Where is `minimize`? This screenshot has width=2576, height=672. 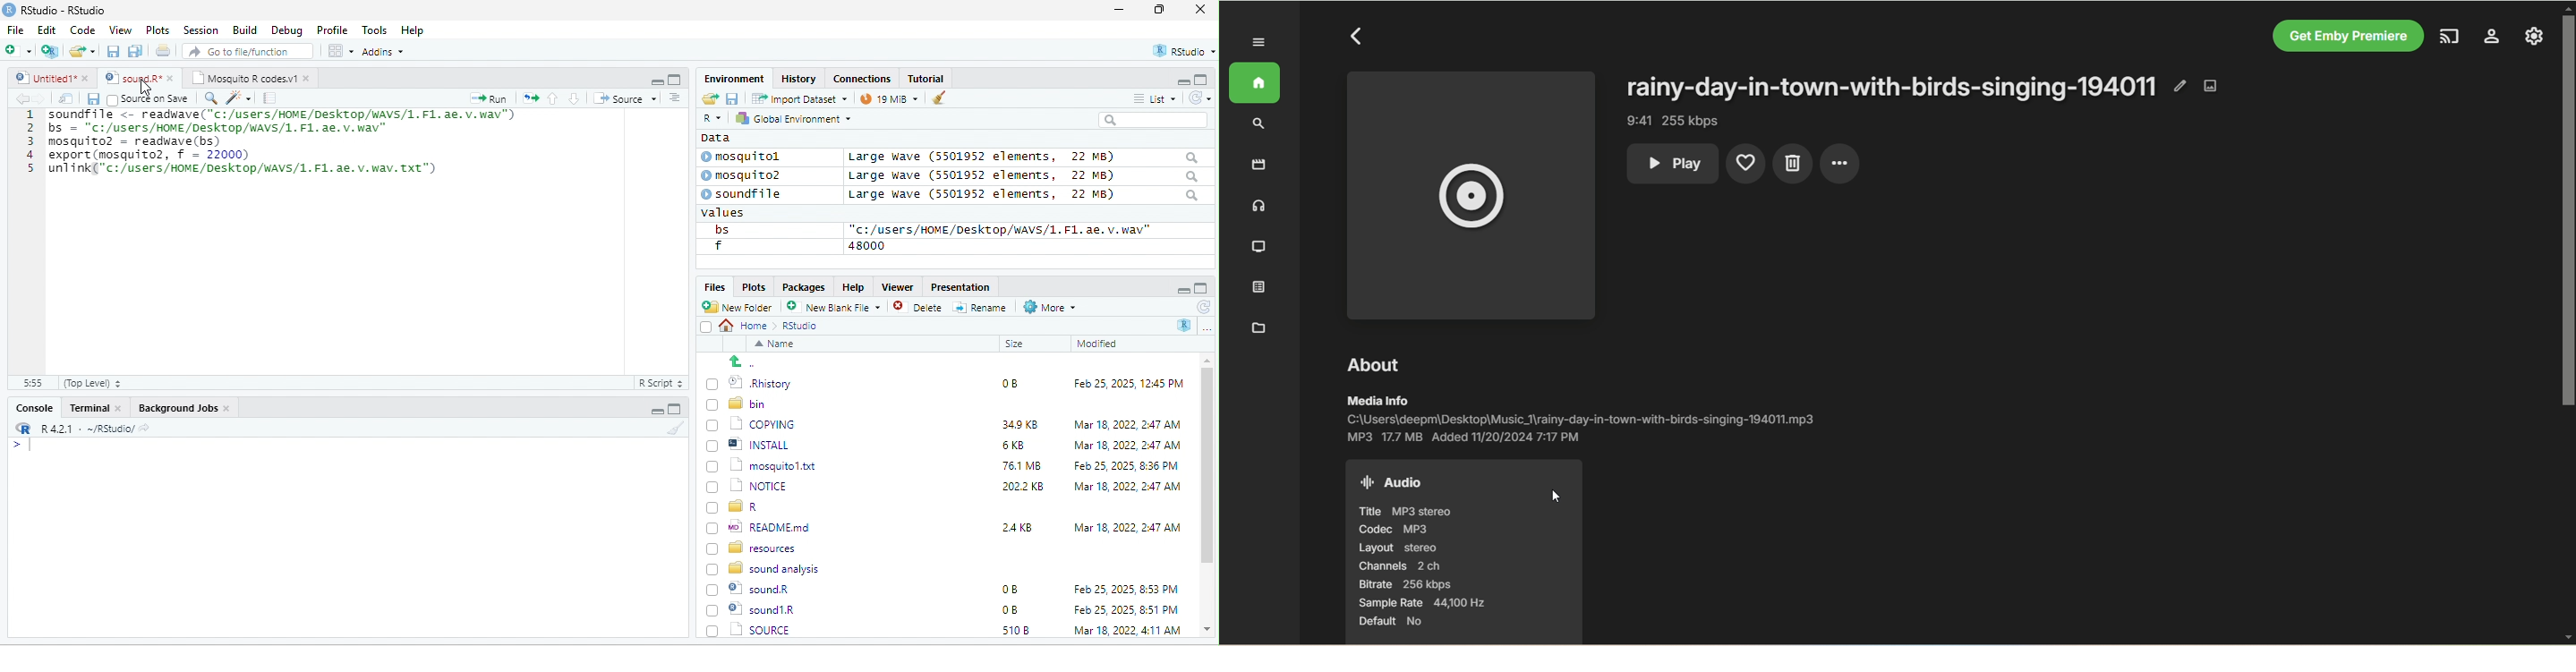 minimize is located at coordinates (1176, 81).